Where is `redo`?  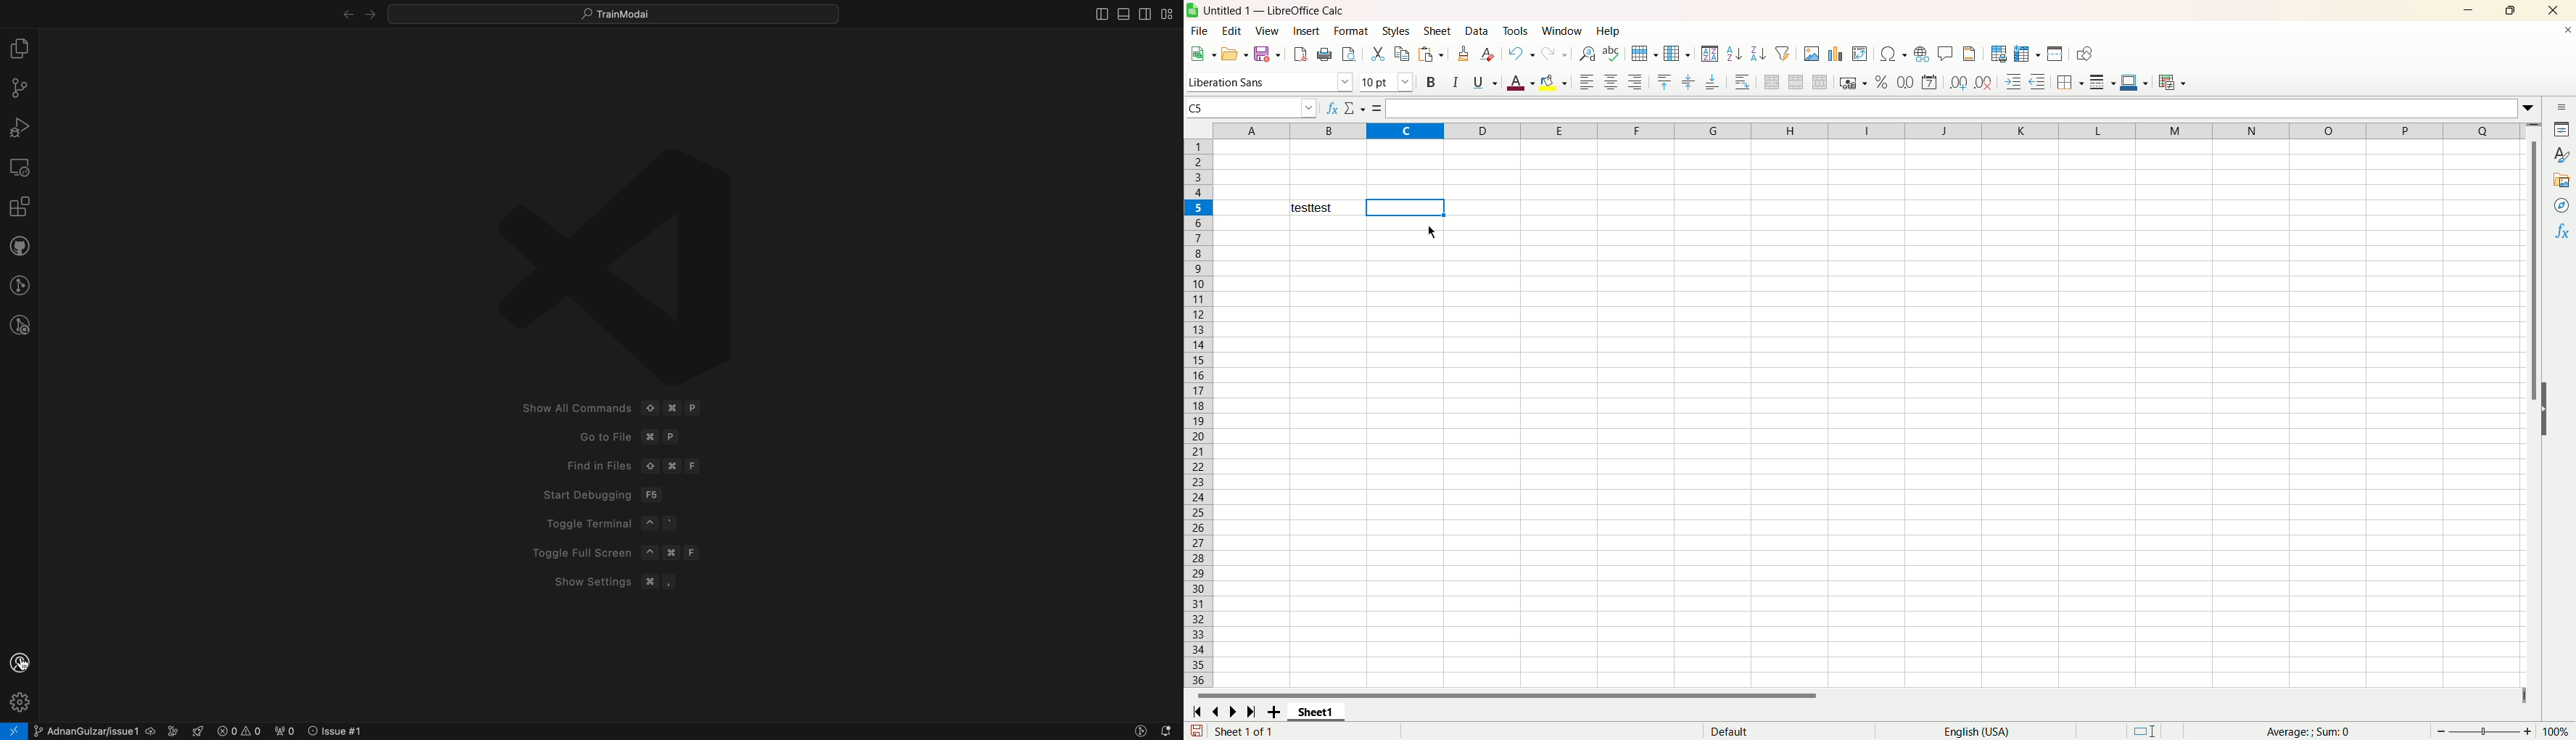
redo is located at coordinates (1554, 54).